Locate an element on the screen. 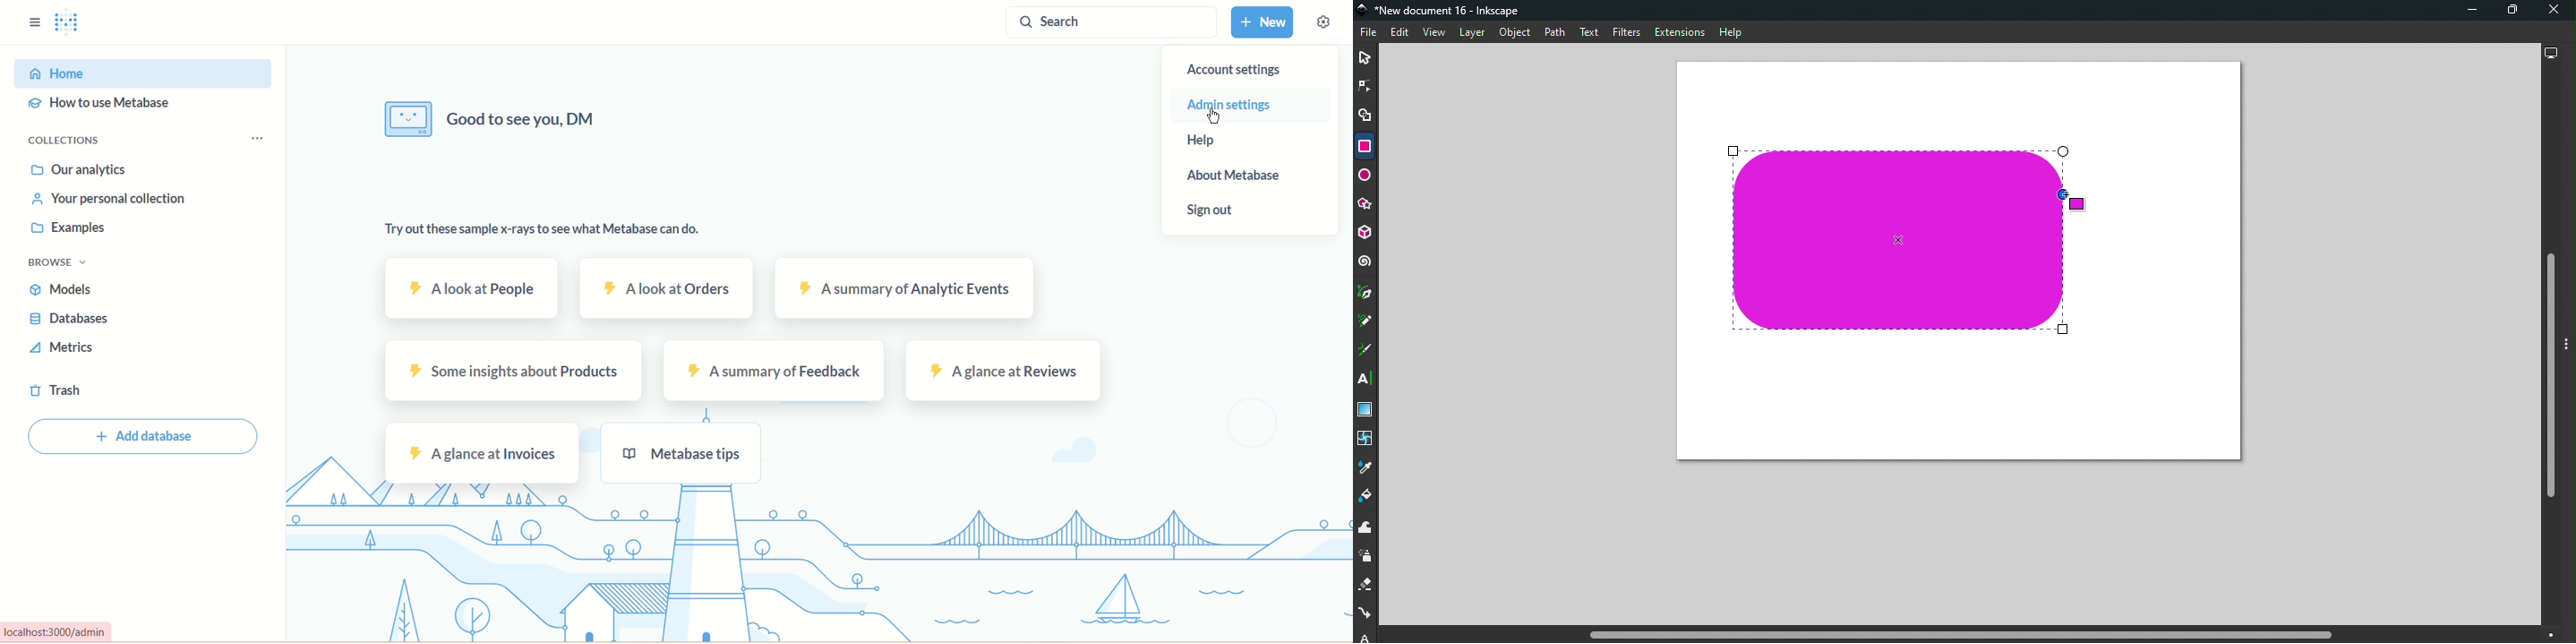 The height and width of the screenshot is (644, 2576). logo is located at coordinates (68, 24).